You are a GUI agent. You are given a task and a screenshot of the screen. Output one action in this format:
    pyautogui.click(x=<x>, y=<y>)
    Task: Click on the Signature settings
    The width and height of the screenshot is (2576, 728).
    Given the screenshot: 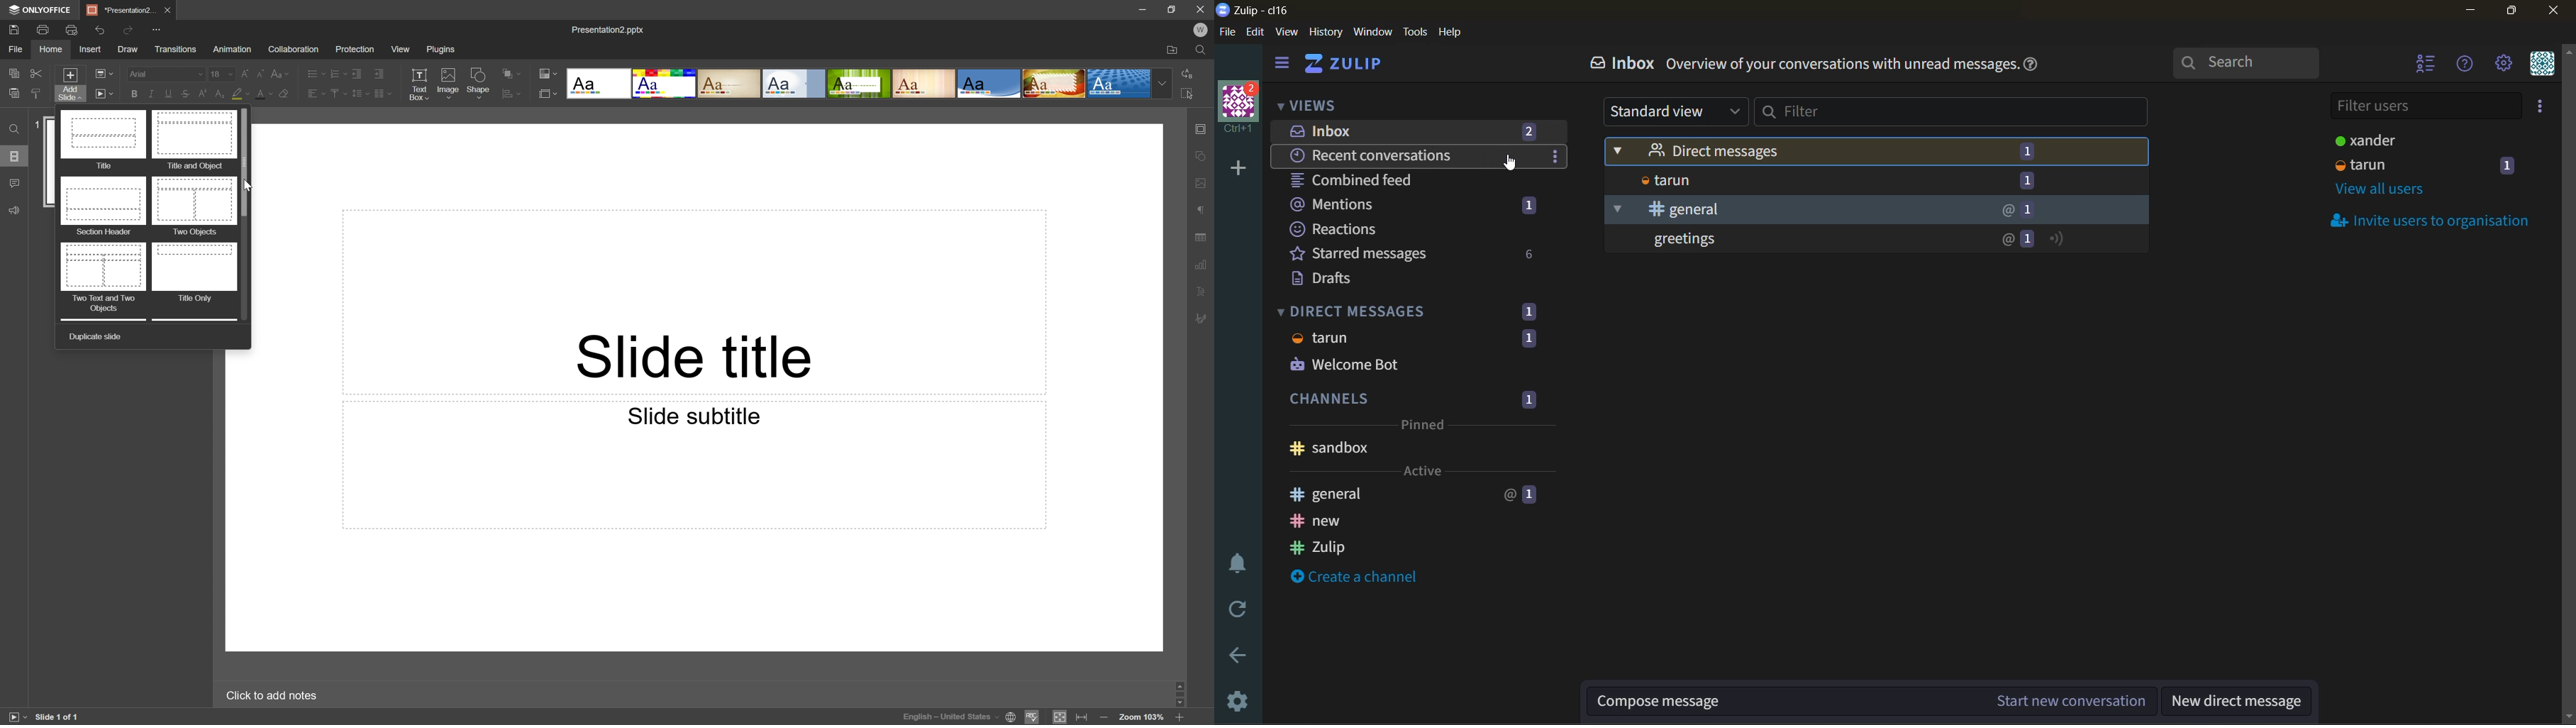 What is the action you would take?
    pyautogui.click(x=1204, y=318)
    